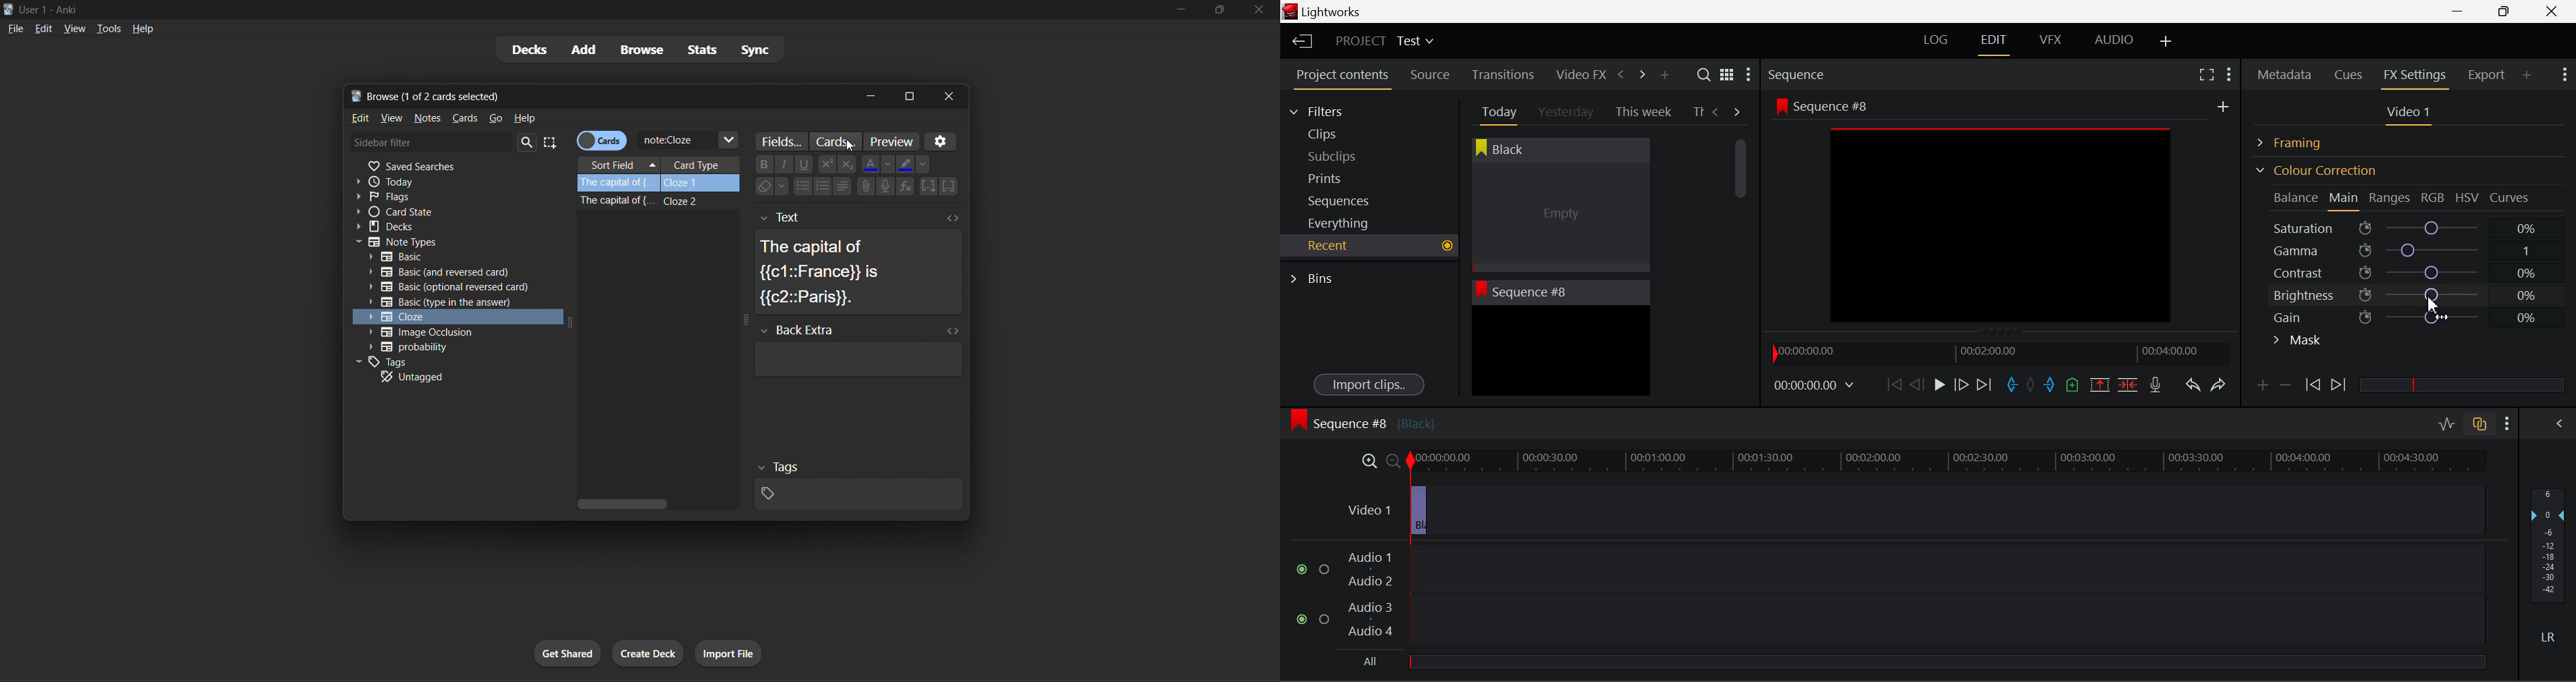 This screenshot has height=700, width=2576. I want to click on Audio Input Fields, so click(1890, 596).